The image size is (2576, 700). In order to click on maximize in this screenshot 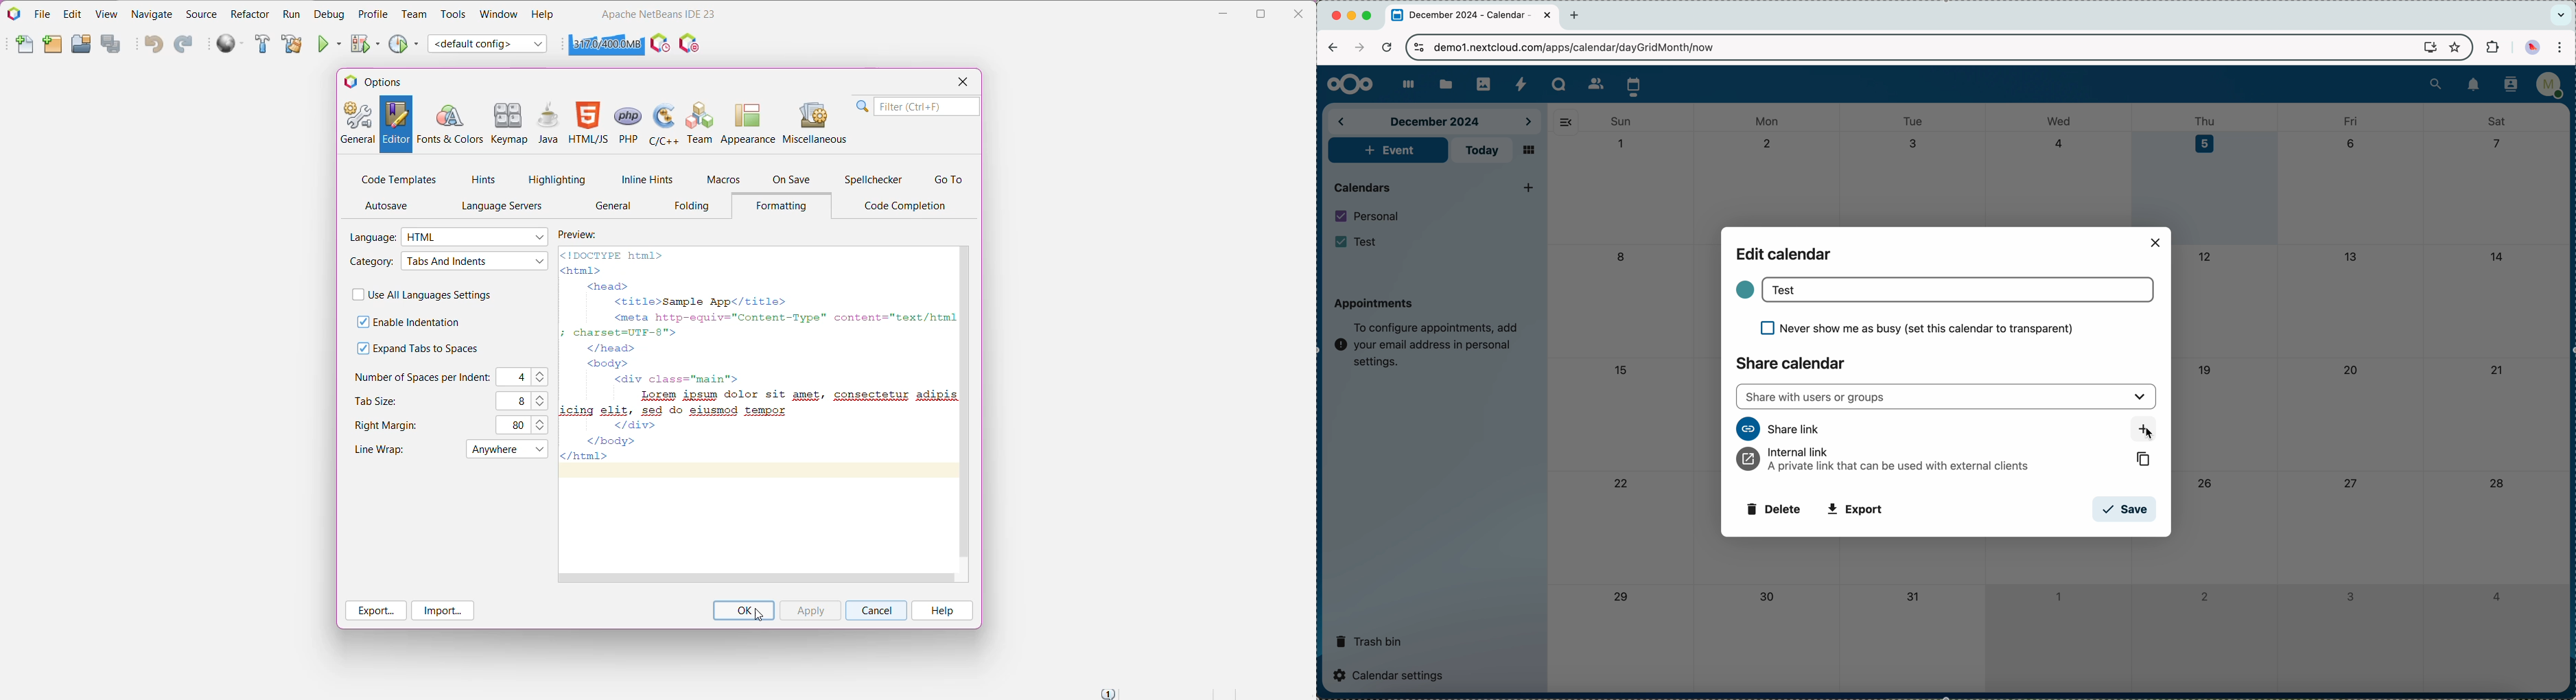, I will do `click(1369, 15)`.